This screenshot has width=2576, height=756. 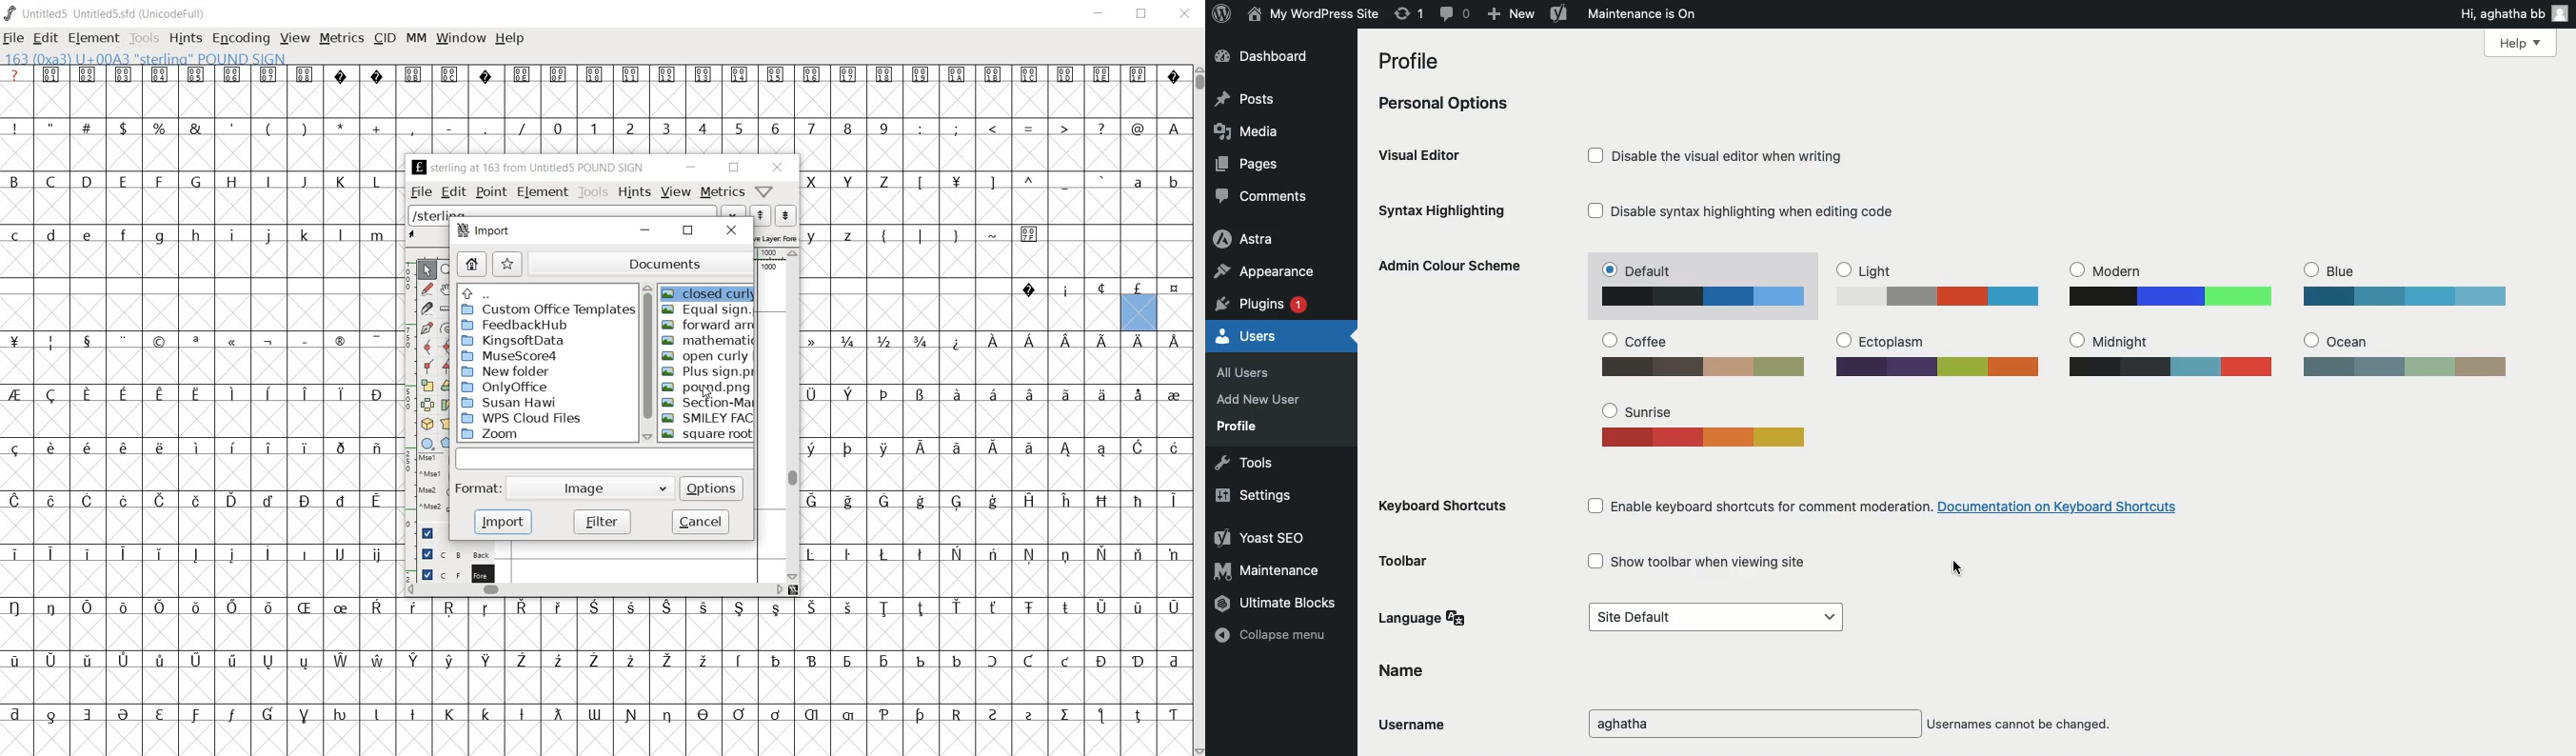 I want to click on Symbol, so click(x=1066, y=716).